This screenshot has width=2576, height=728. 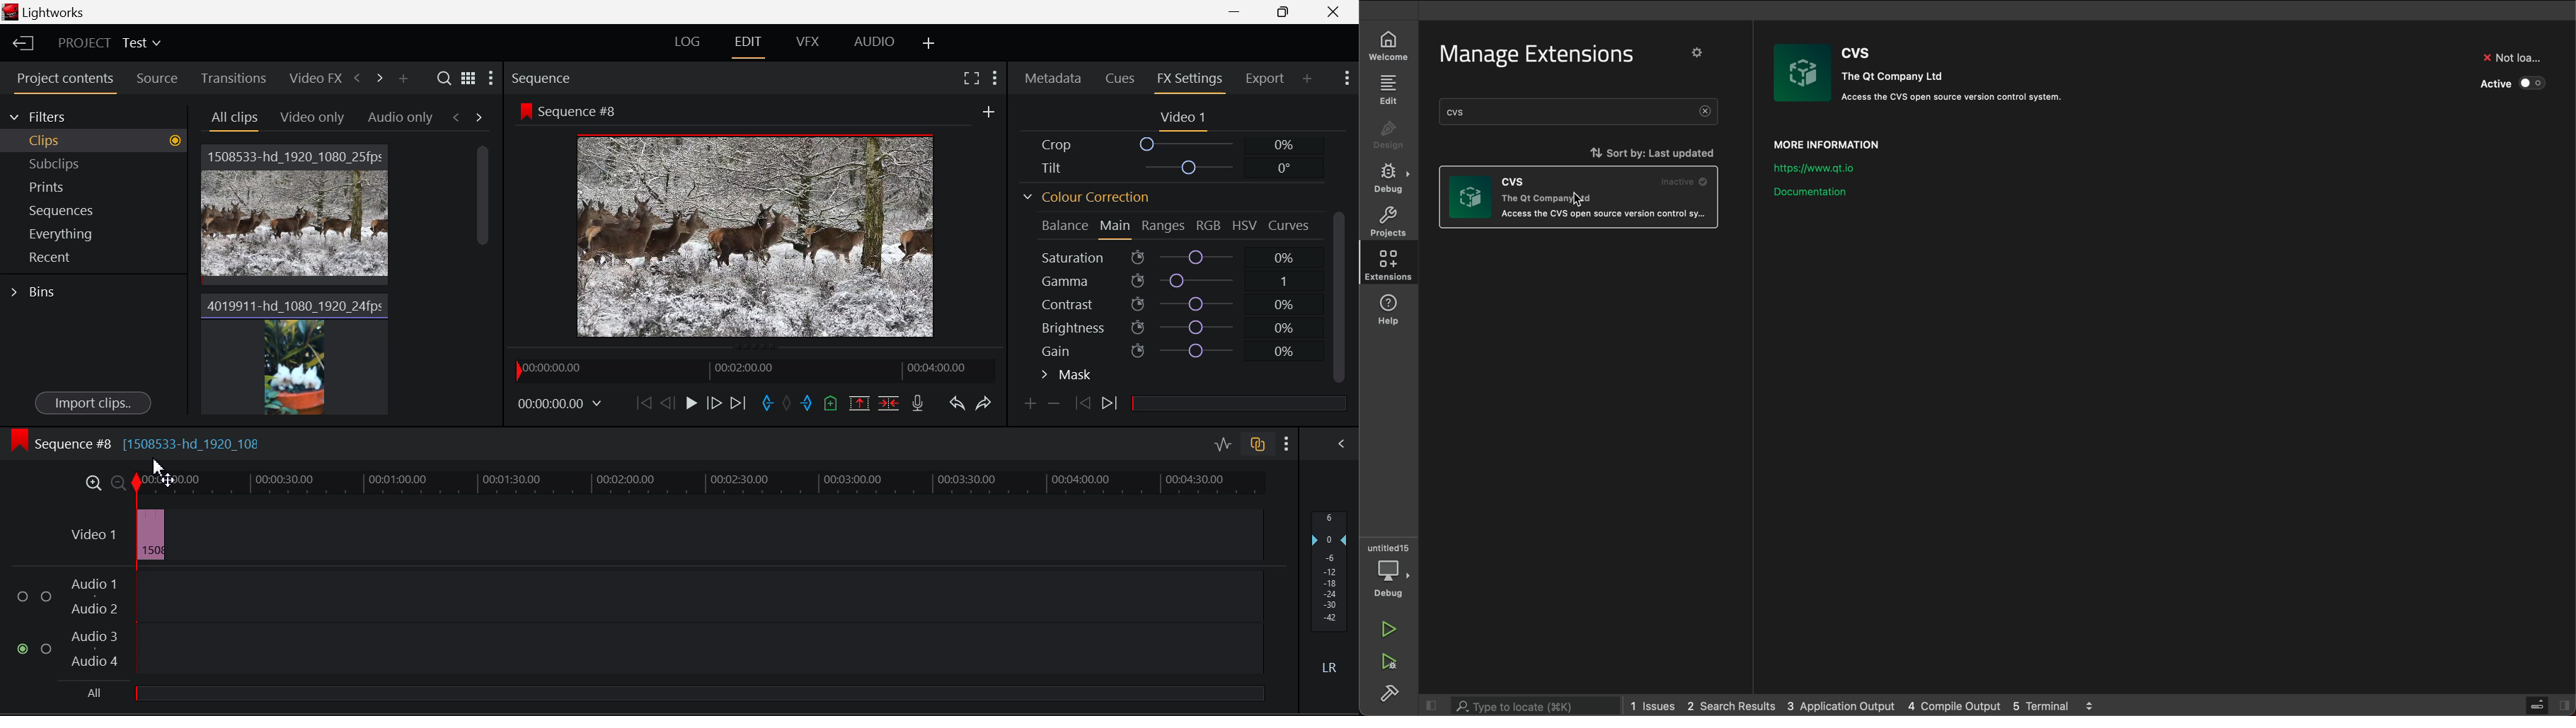 I want to click on Audio 3, so click(x=95, y=637).